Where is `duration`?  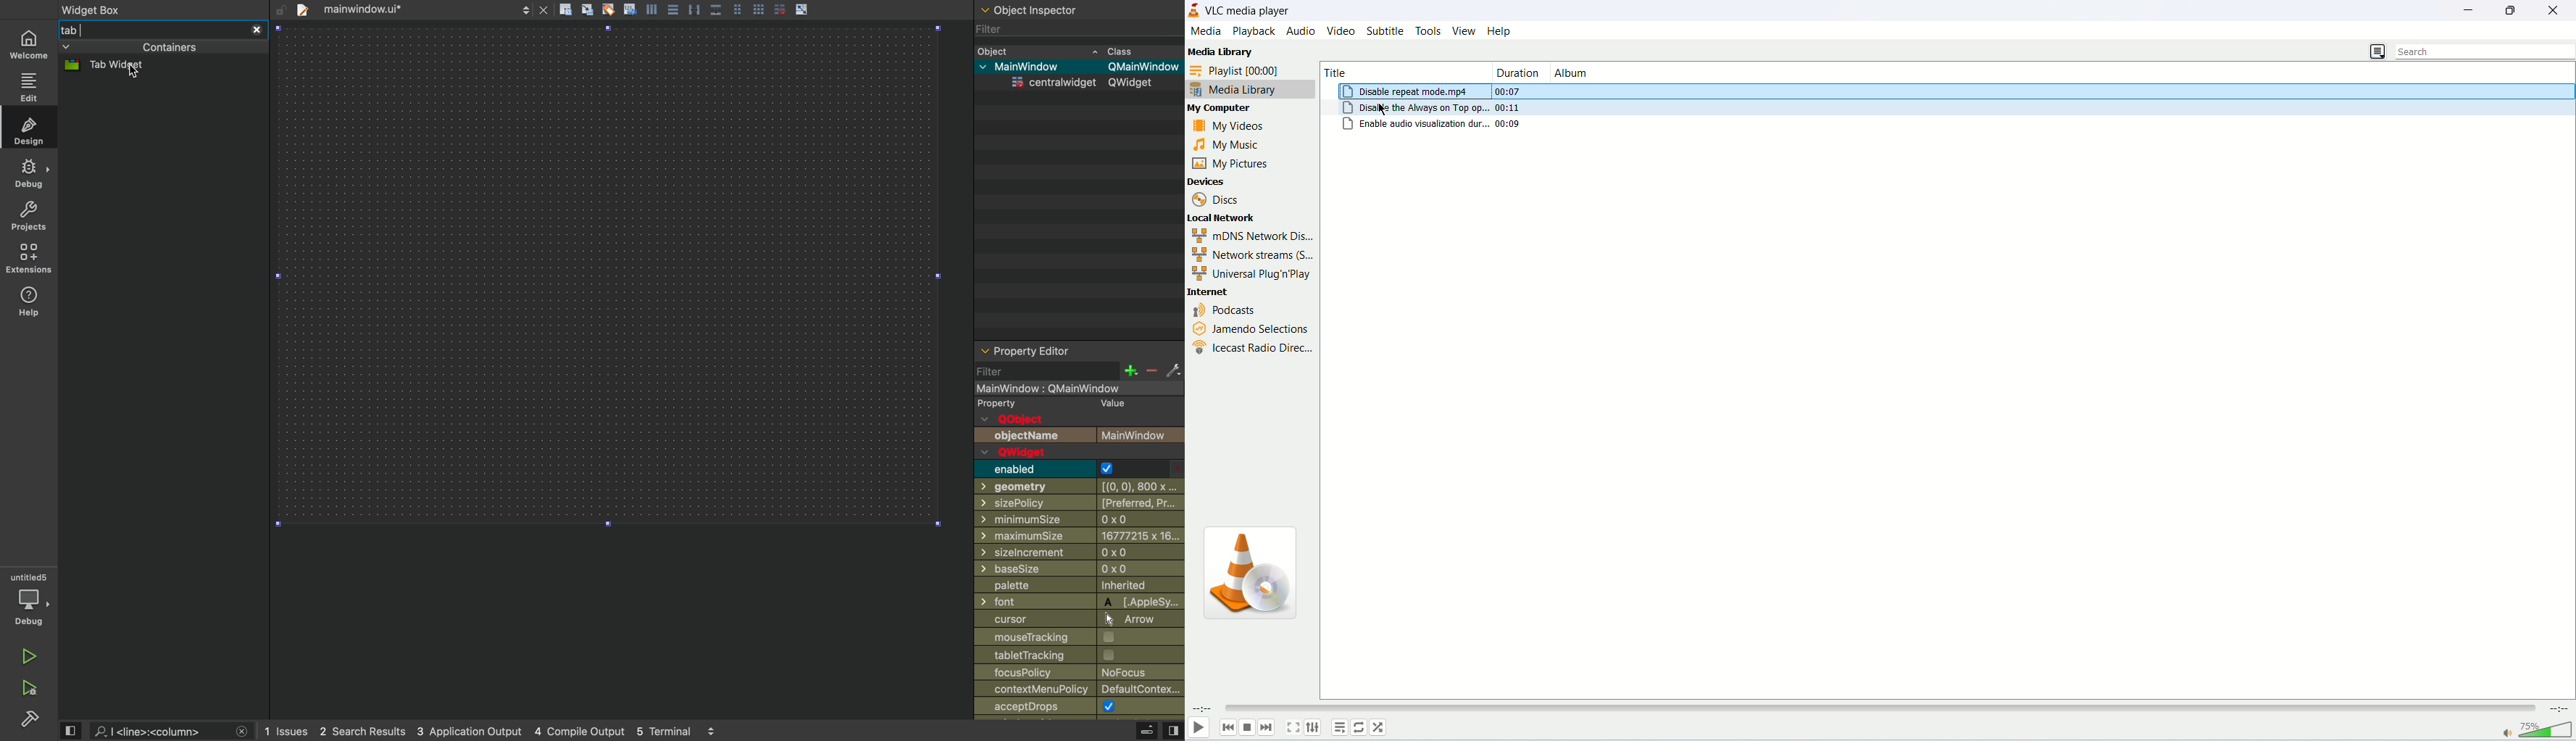 duration is located at coordinates (1519, 72).